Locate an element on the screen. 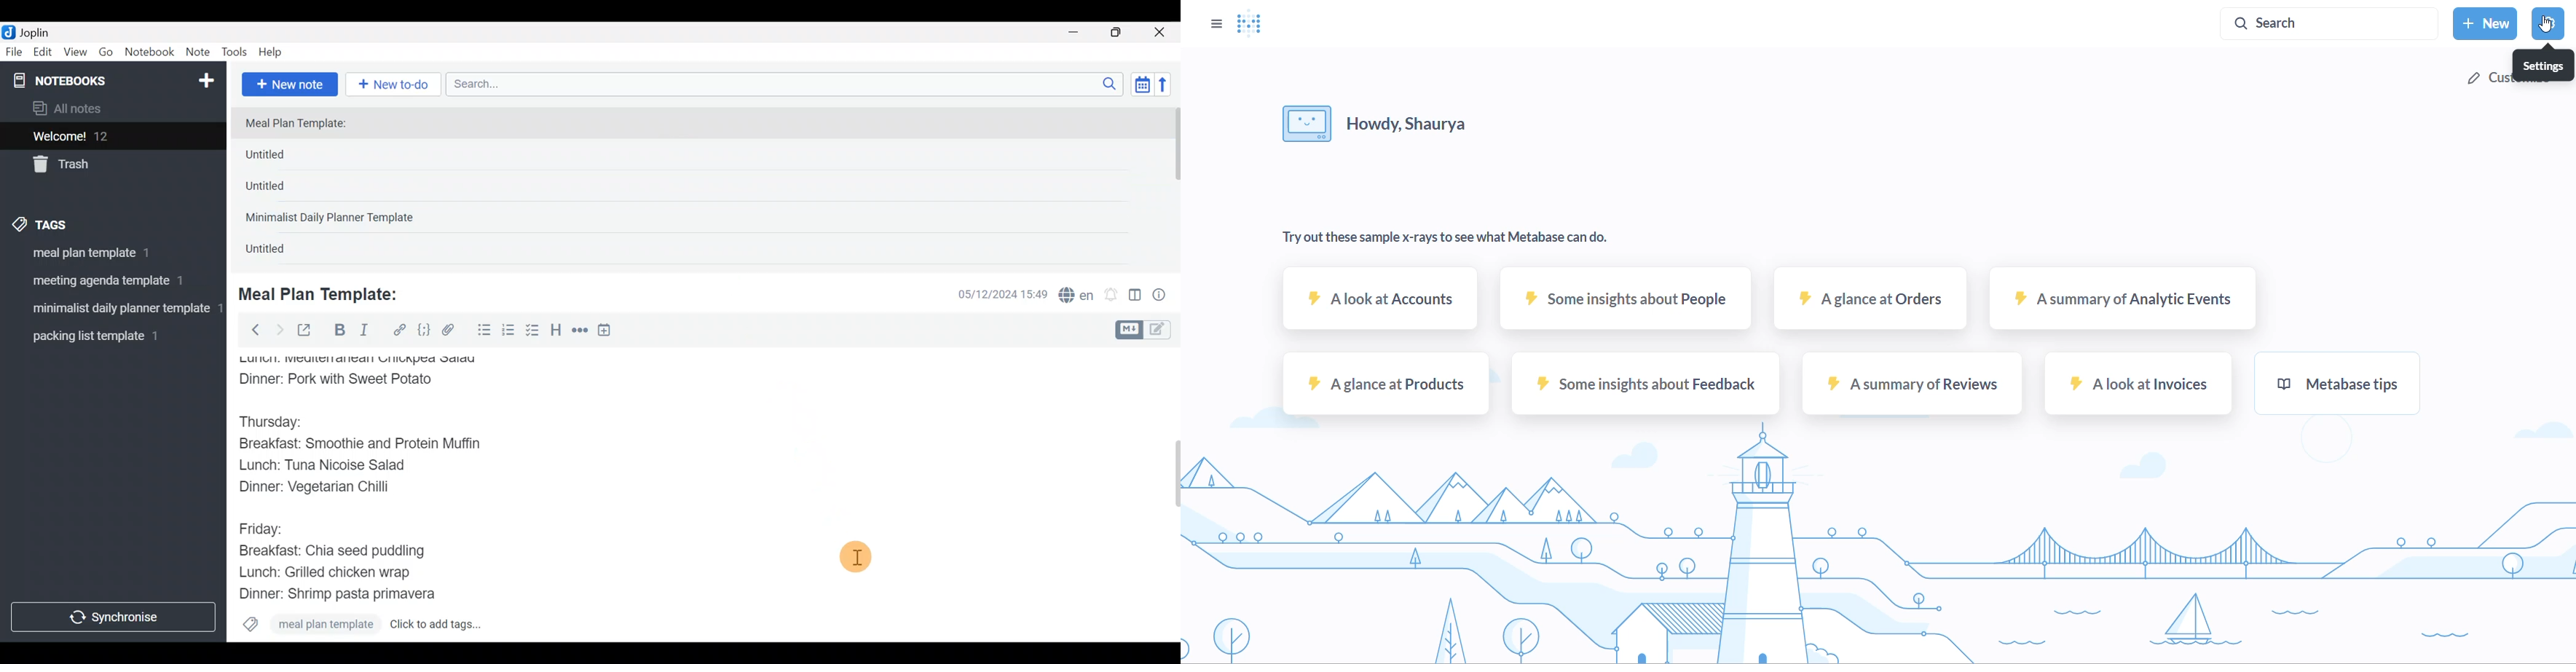 Image resolution: width=2576 pixels, height=672 pixels. Forward is located at coordinates (279, 330).